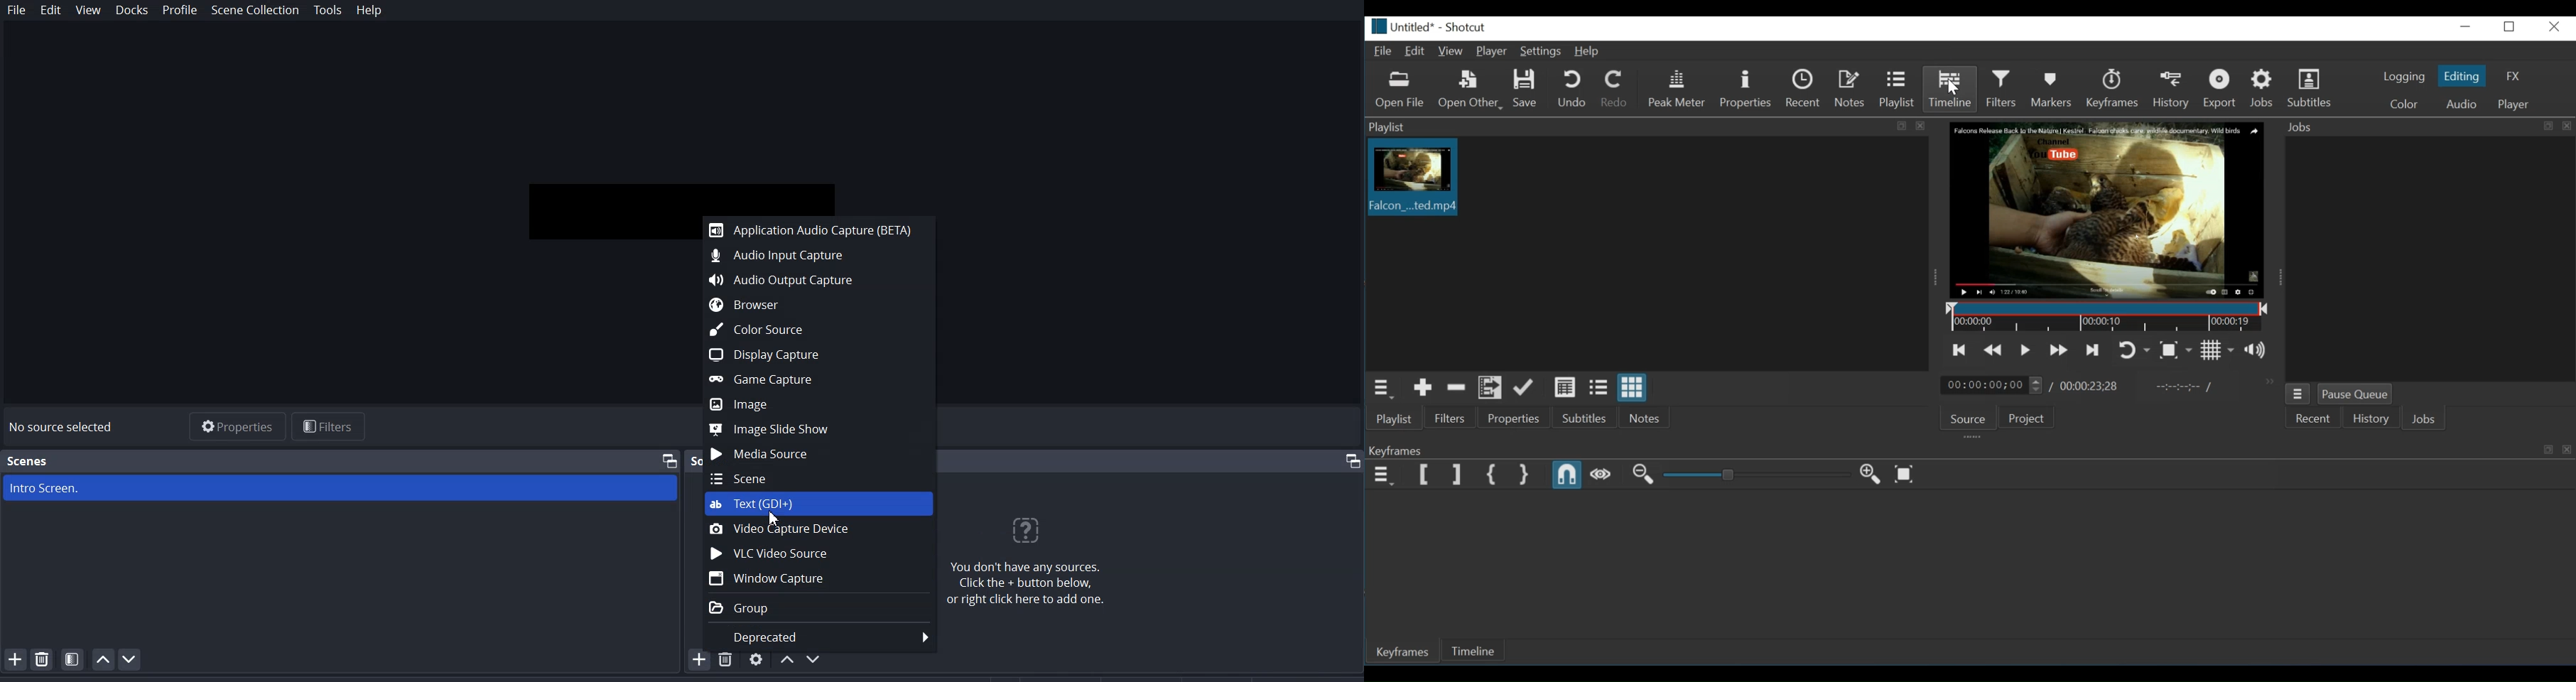  Describe the element at coordinates (696, 460) in the screenshot. I see `Source` at that location.